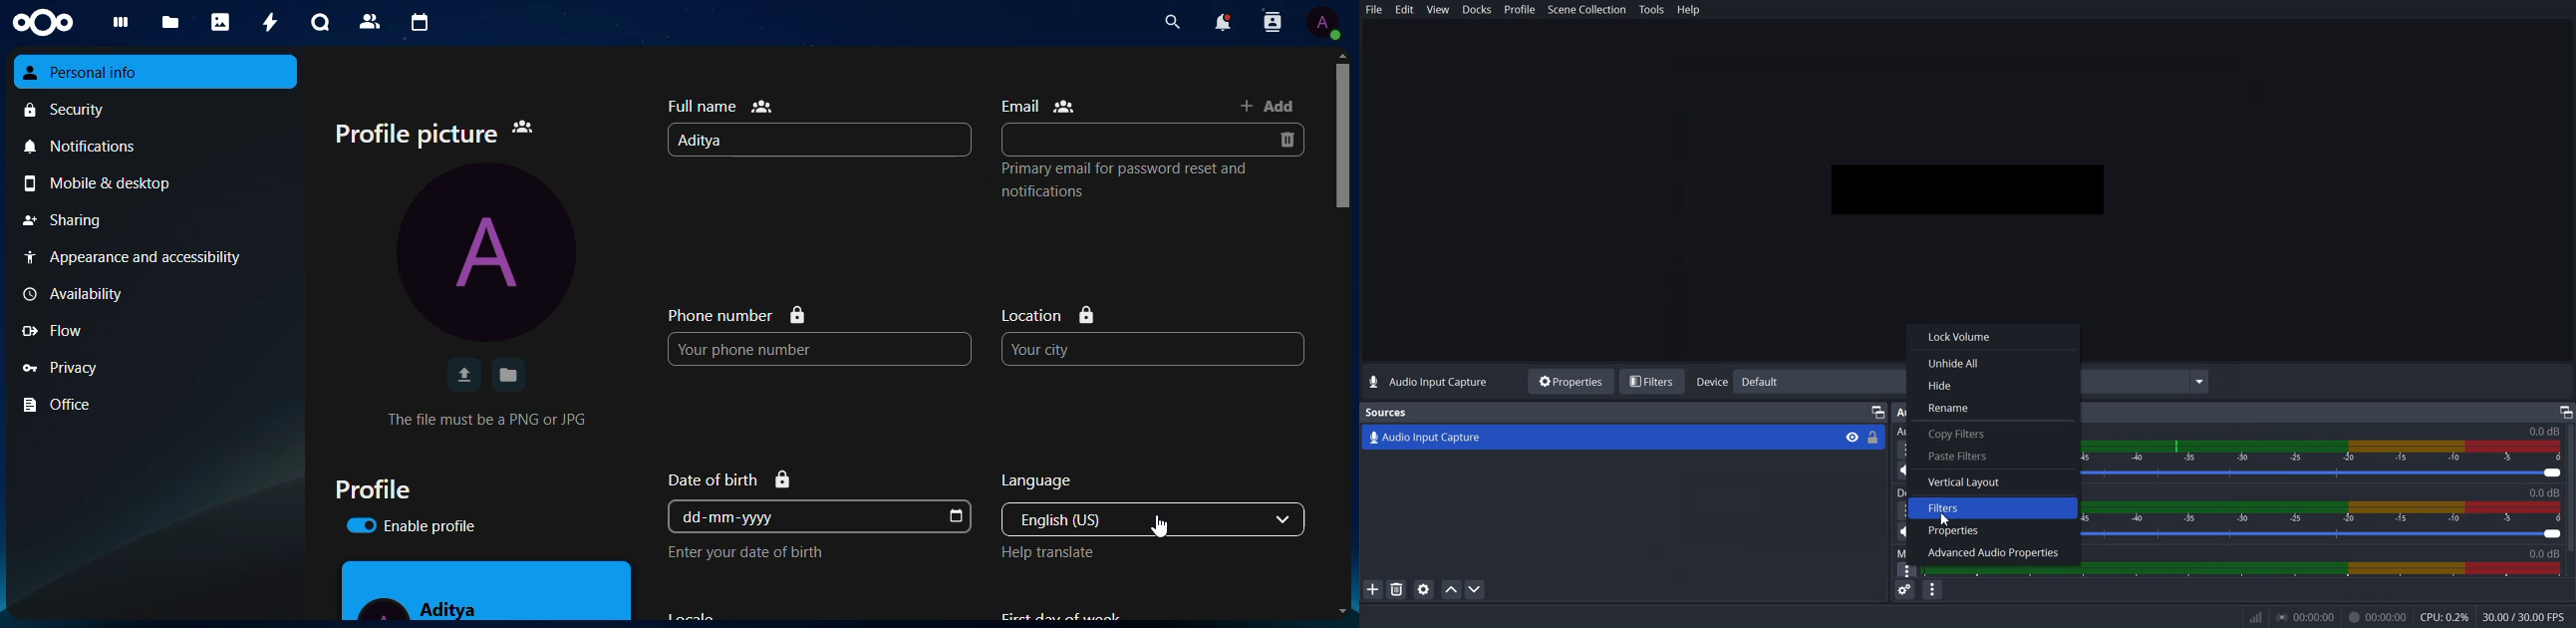 This screenshot has height=644, width=2576. Describe the element at coordinates (714, 141) in the screenshot. I see `name` at that location.